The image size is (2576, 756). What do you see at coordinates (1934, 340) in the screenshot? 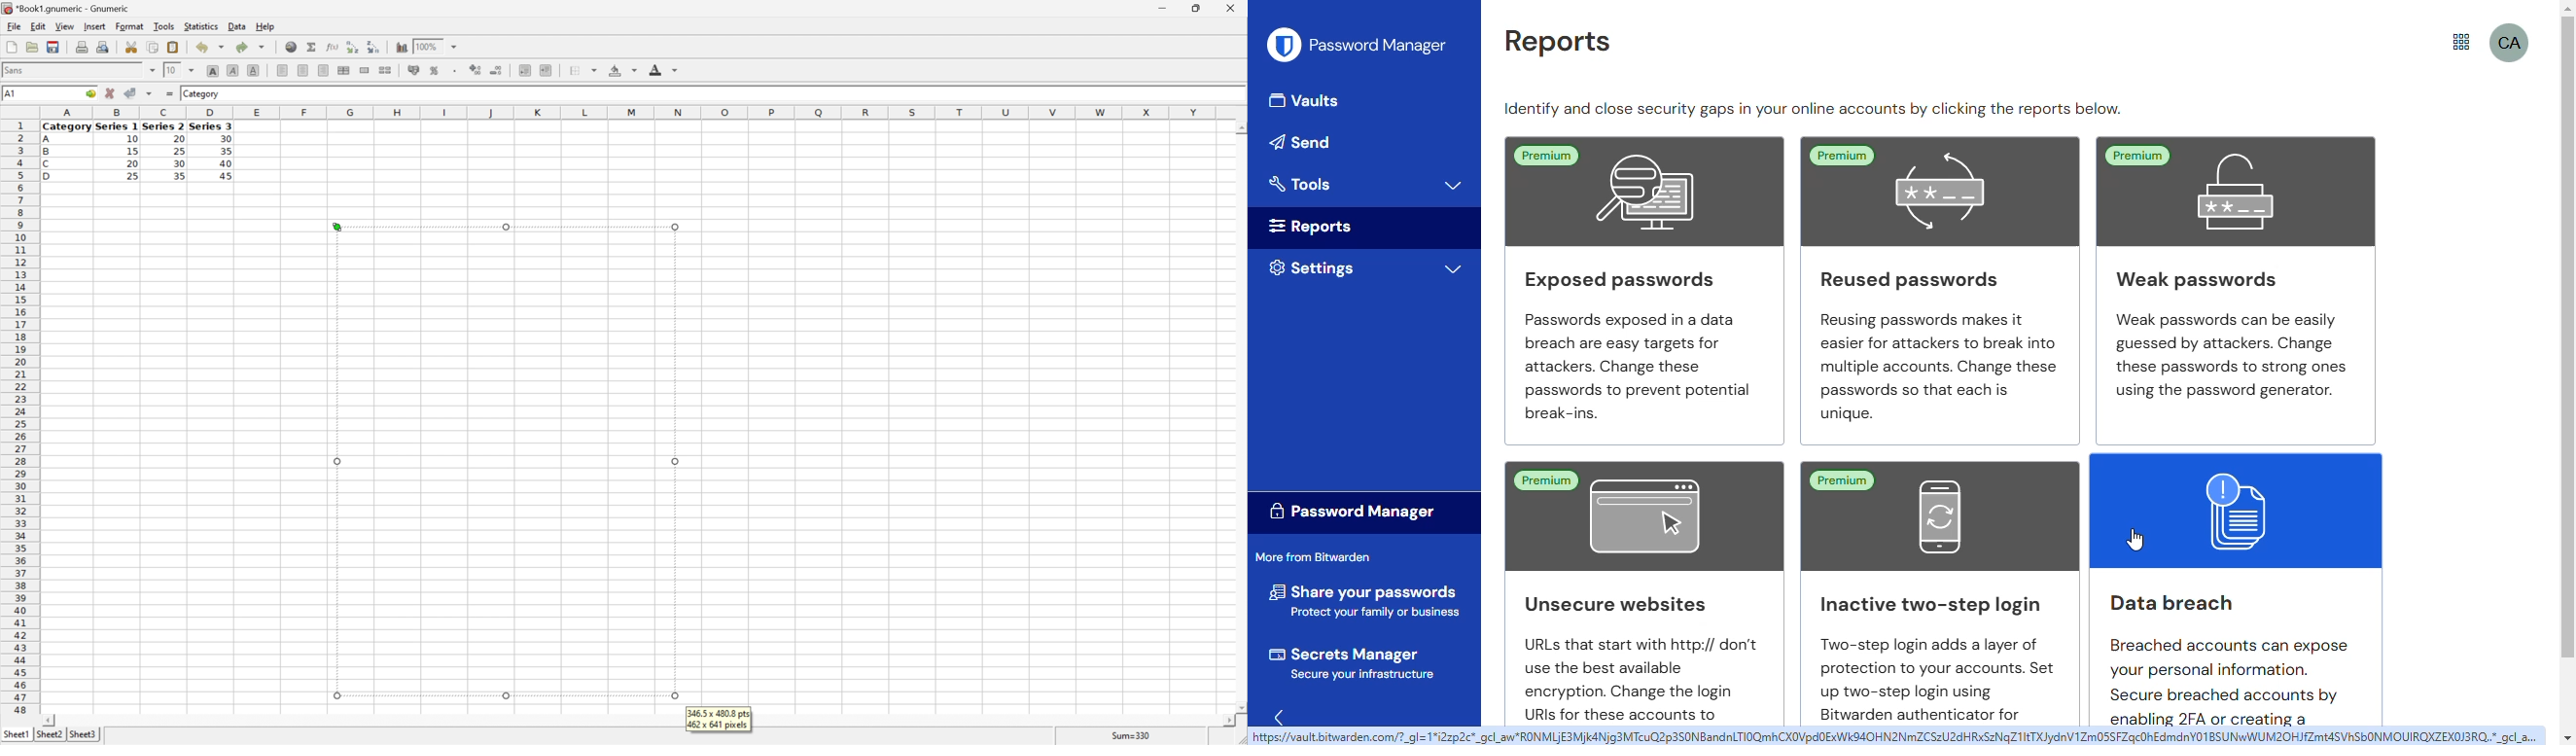
I see `Reused passwords
Reusing passwords makes it
easier for attackers to break into
multiple accounts. Change these
passwords so that each is
unique.` at bounding box center [1934, 340].